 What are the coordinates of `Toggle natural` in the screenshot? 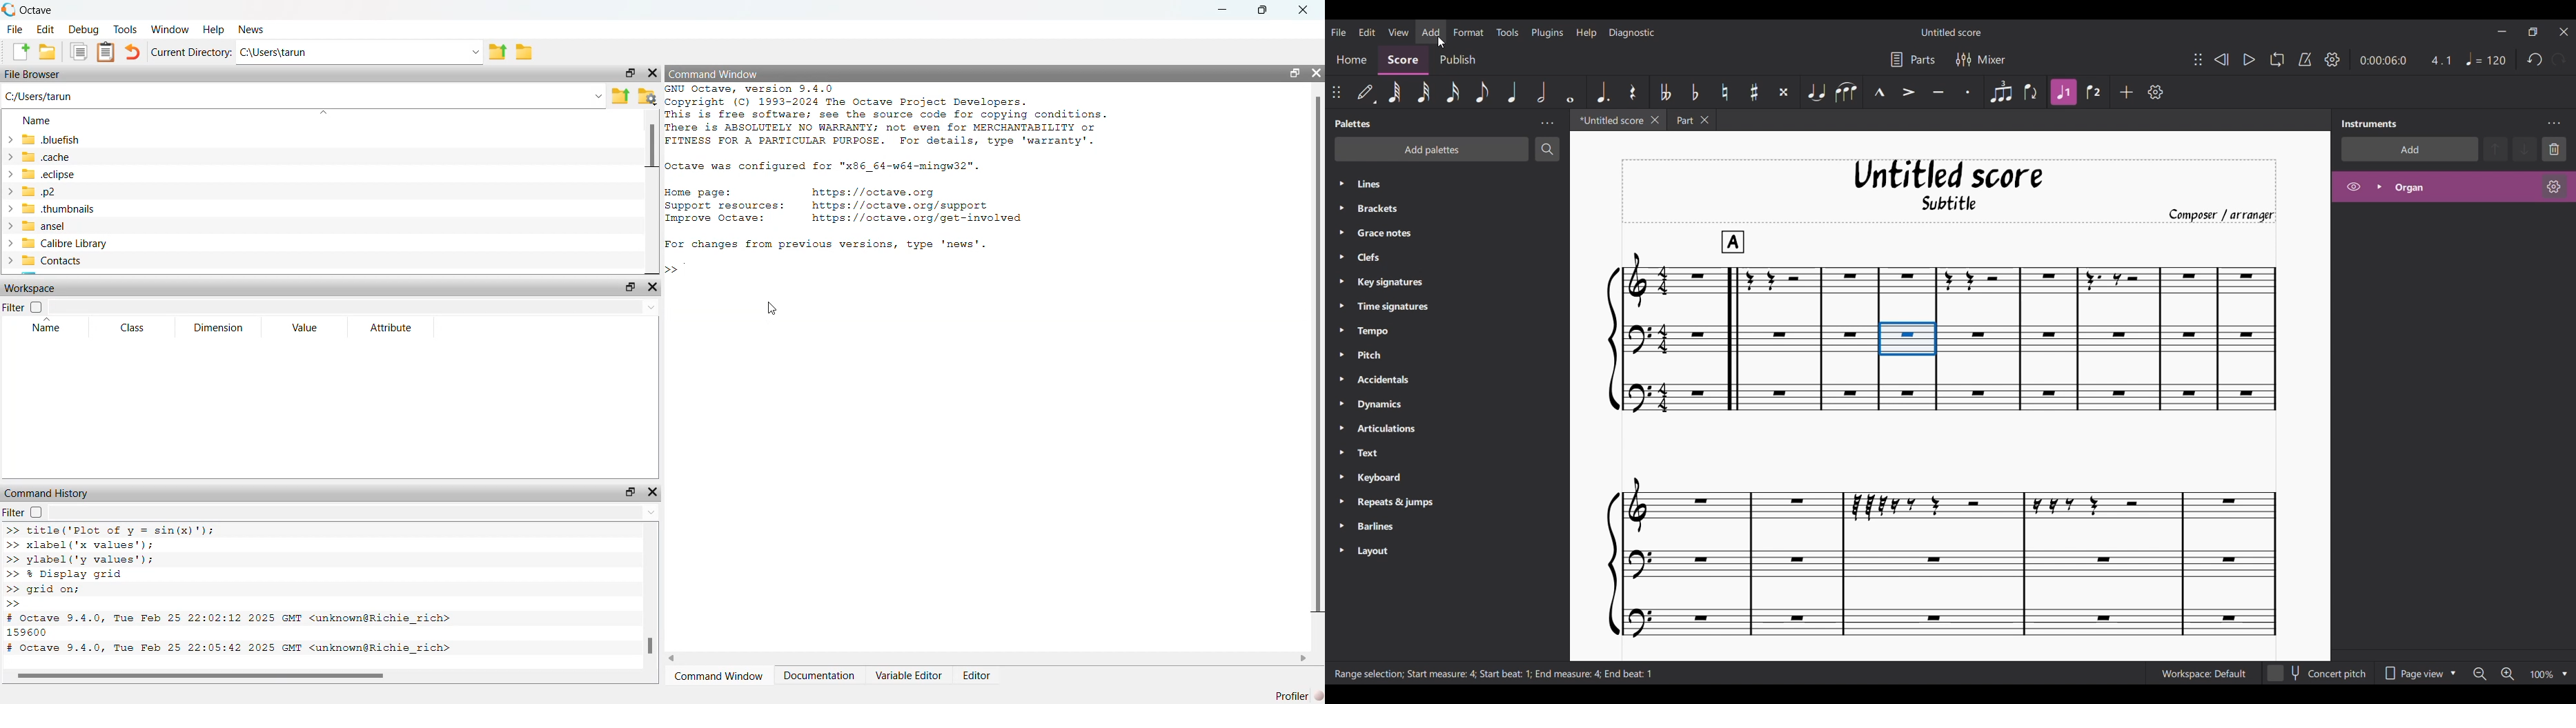 It's located at (1725, 92).